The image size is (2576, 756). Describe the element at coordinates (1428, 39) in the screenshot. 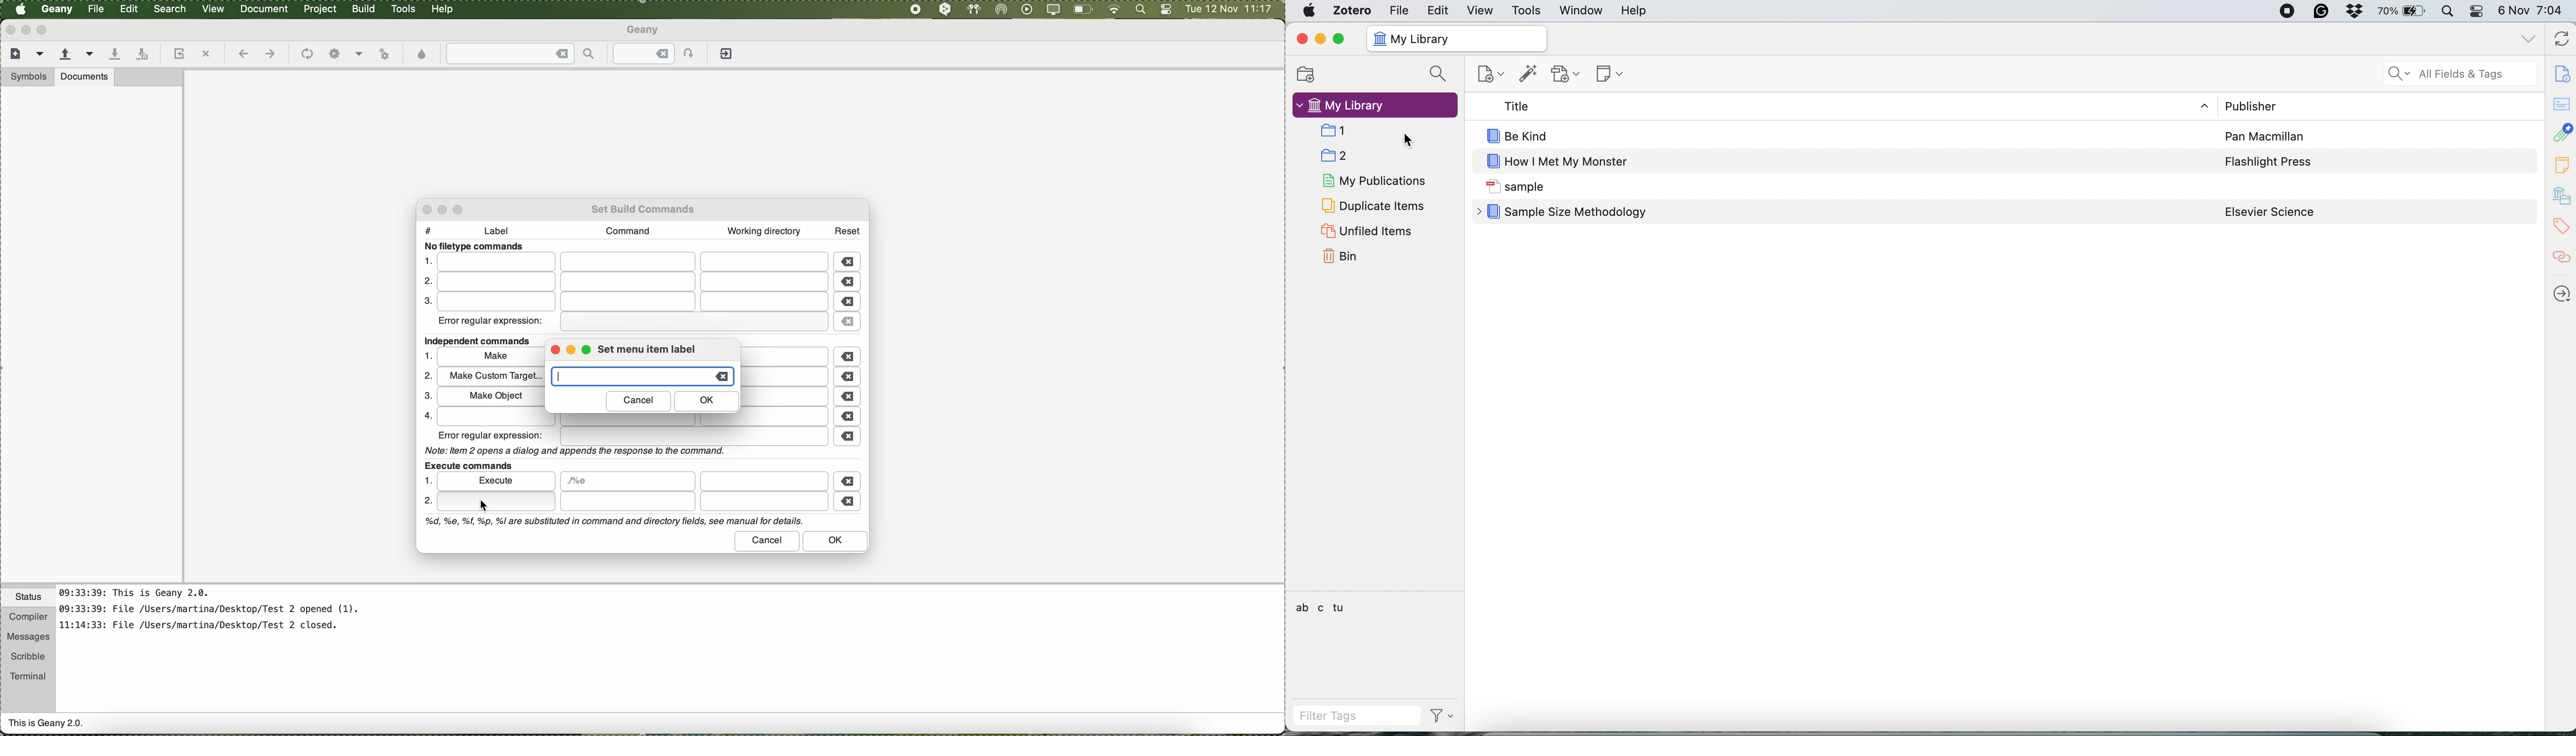

I see `my library` at that location.